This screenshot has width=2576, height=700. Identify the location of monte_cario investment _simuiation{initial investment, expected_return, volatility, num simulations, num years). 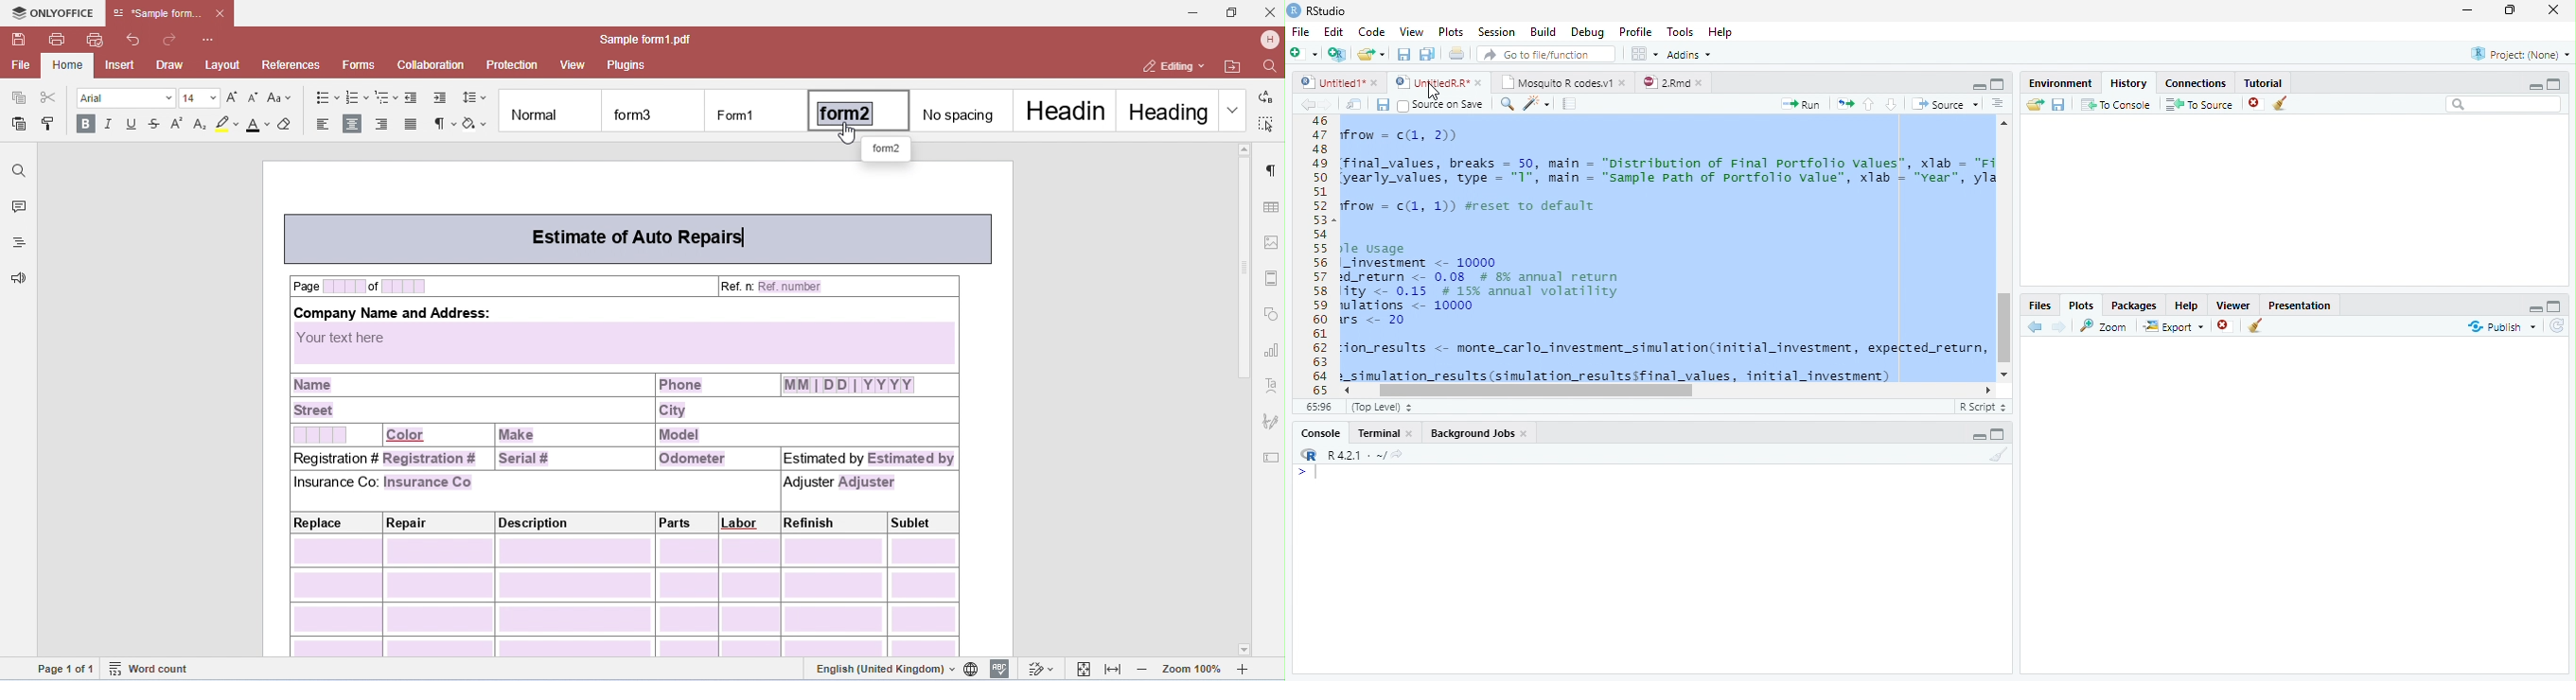
(1620, 409).